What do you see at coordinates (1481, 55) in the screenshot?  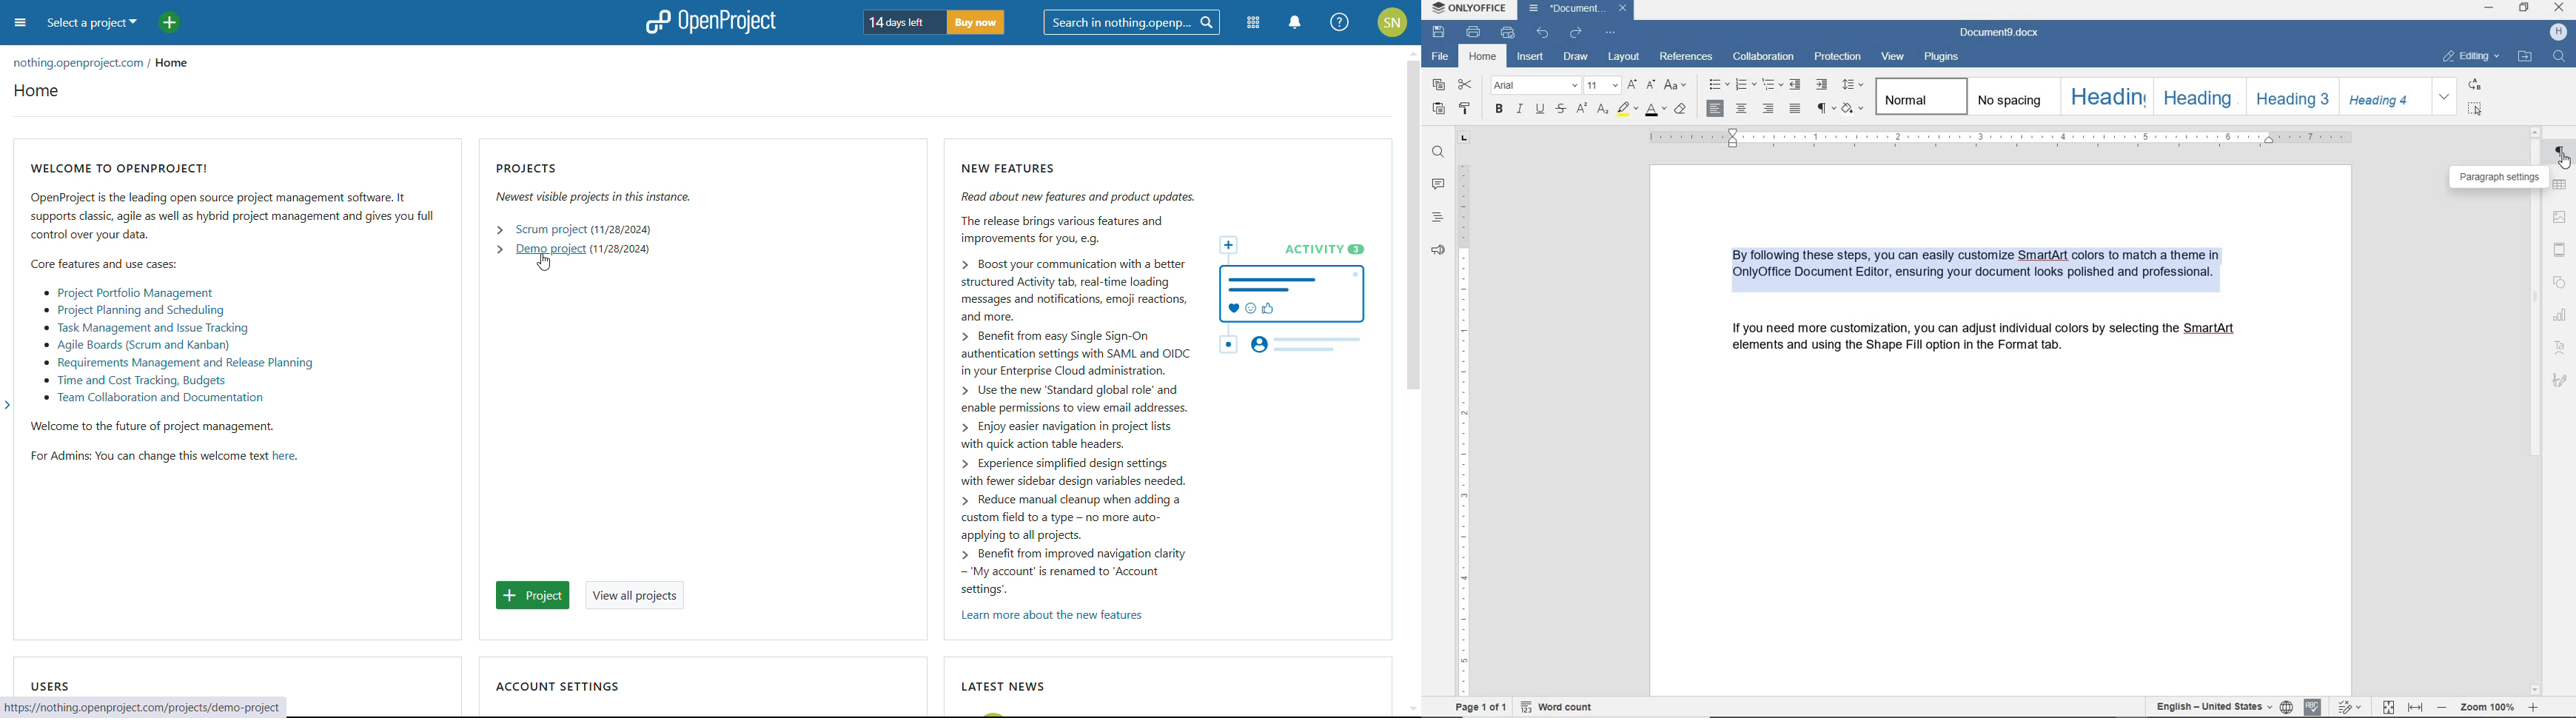 I see `home` at bounding box center [1481, 55].